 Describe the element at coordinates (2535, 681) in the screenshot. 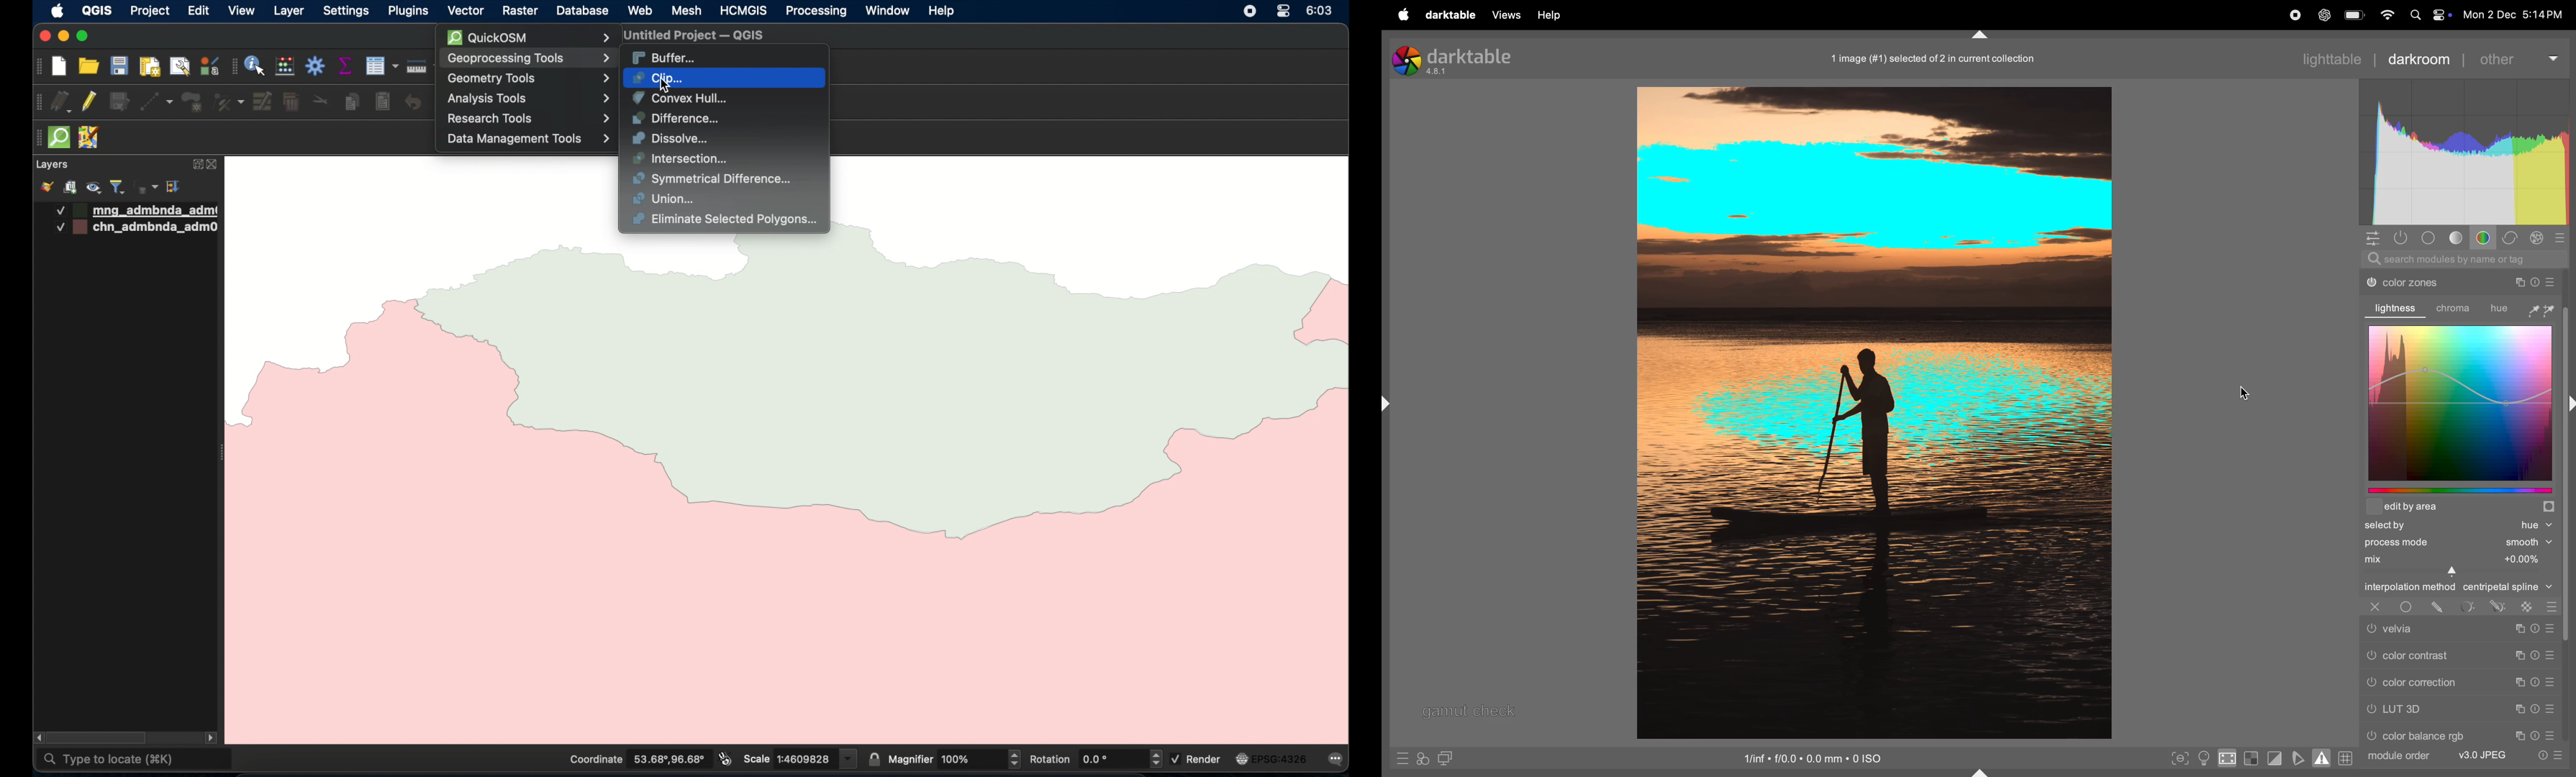

I see `Timer` at that location.